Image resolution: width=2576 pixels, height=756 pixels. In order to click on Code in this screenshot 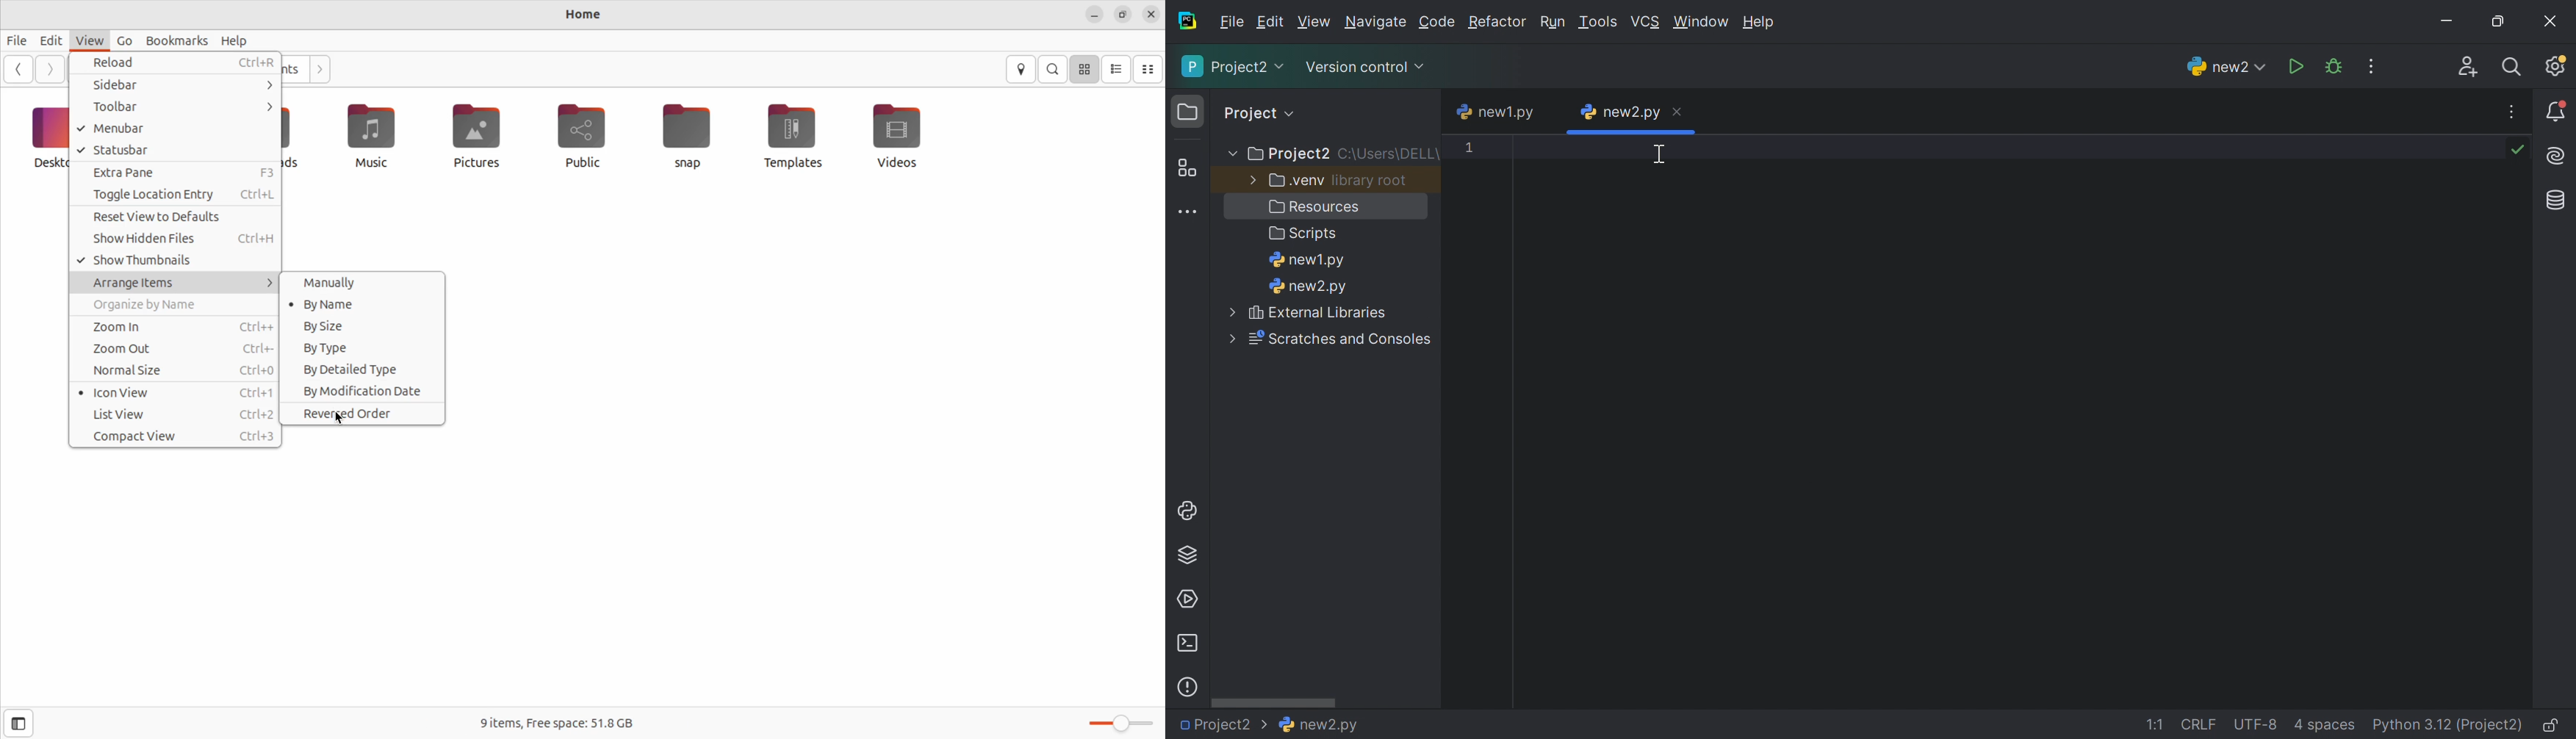, I will do `click(1436, 23)`.